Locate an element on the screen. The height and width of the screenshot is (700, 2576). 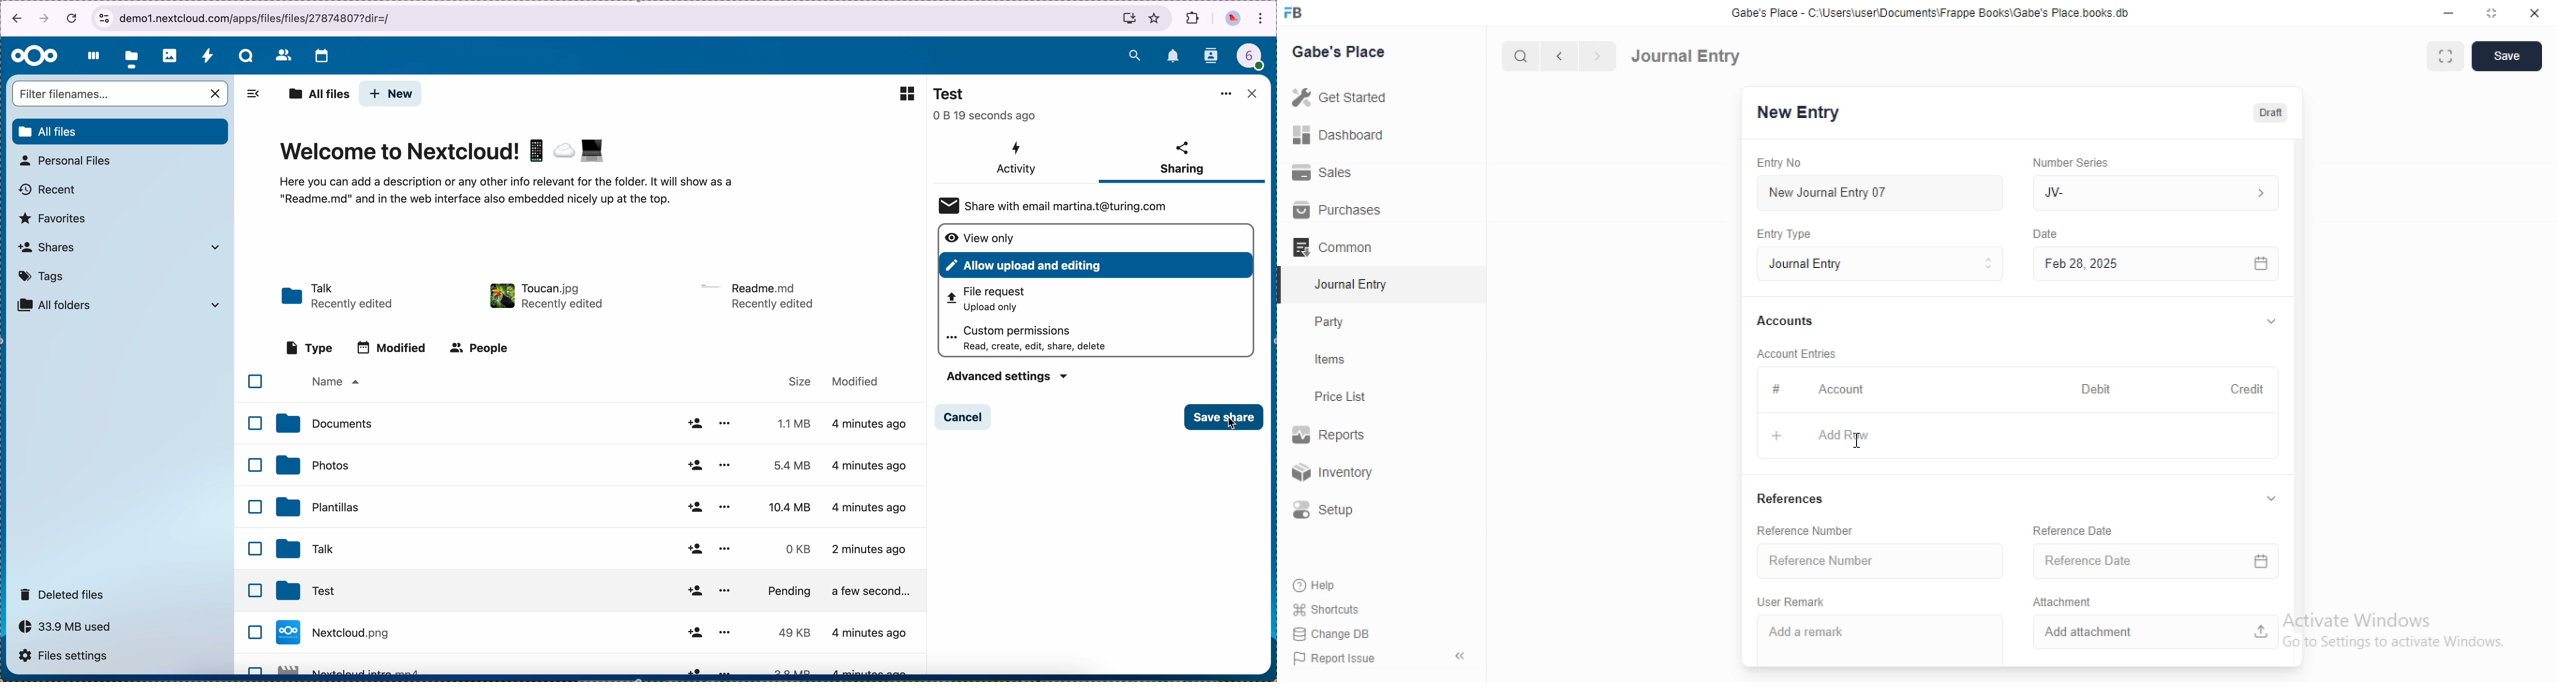
file is located at coordinates (595, 665).